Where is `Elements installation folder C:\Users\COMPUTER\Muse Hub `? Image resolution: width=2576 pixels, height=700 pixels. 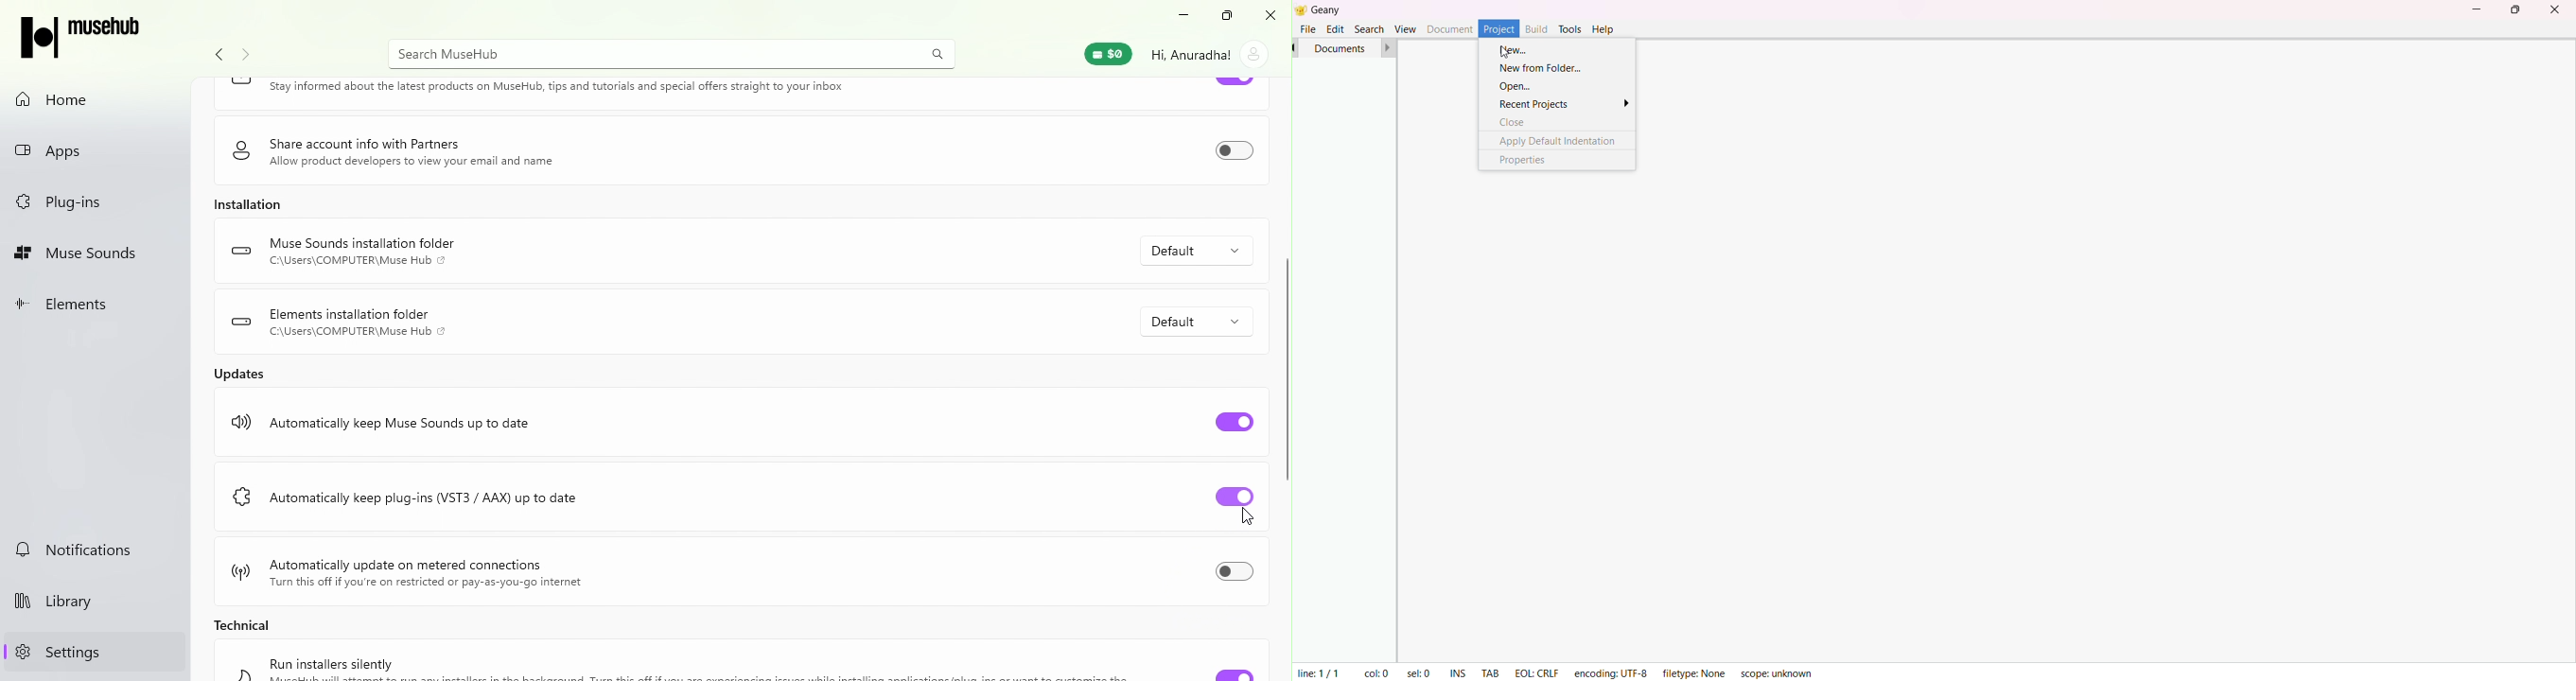 Elements installation folder C:\Users\COMPUTER\Muse Hub  is located at coordinates (359, 323).